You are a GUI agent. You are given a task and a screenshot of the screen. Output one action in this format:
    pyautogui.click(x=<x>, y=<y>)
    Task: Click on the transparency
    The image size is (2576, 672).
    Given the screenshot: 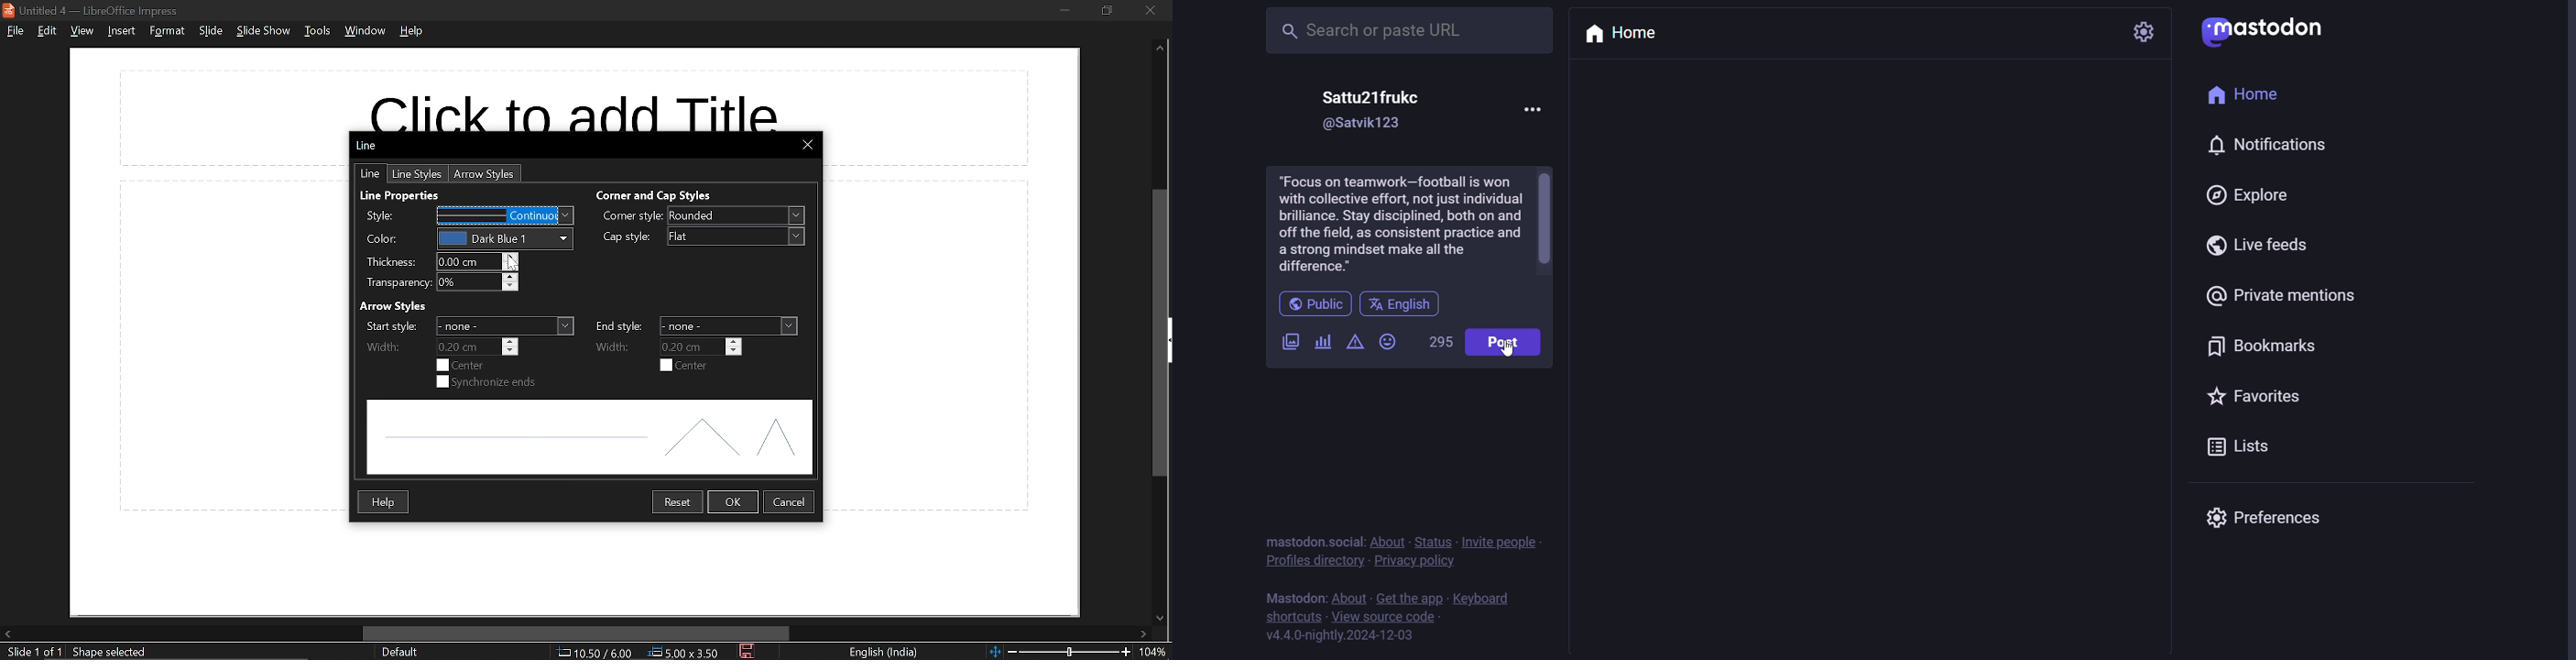 What is the action you would take?
    pyautogui.click(x=477, y=283)
    